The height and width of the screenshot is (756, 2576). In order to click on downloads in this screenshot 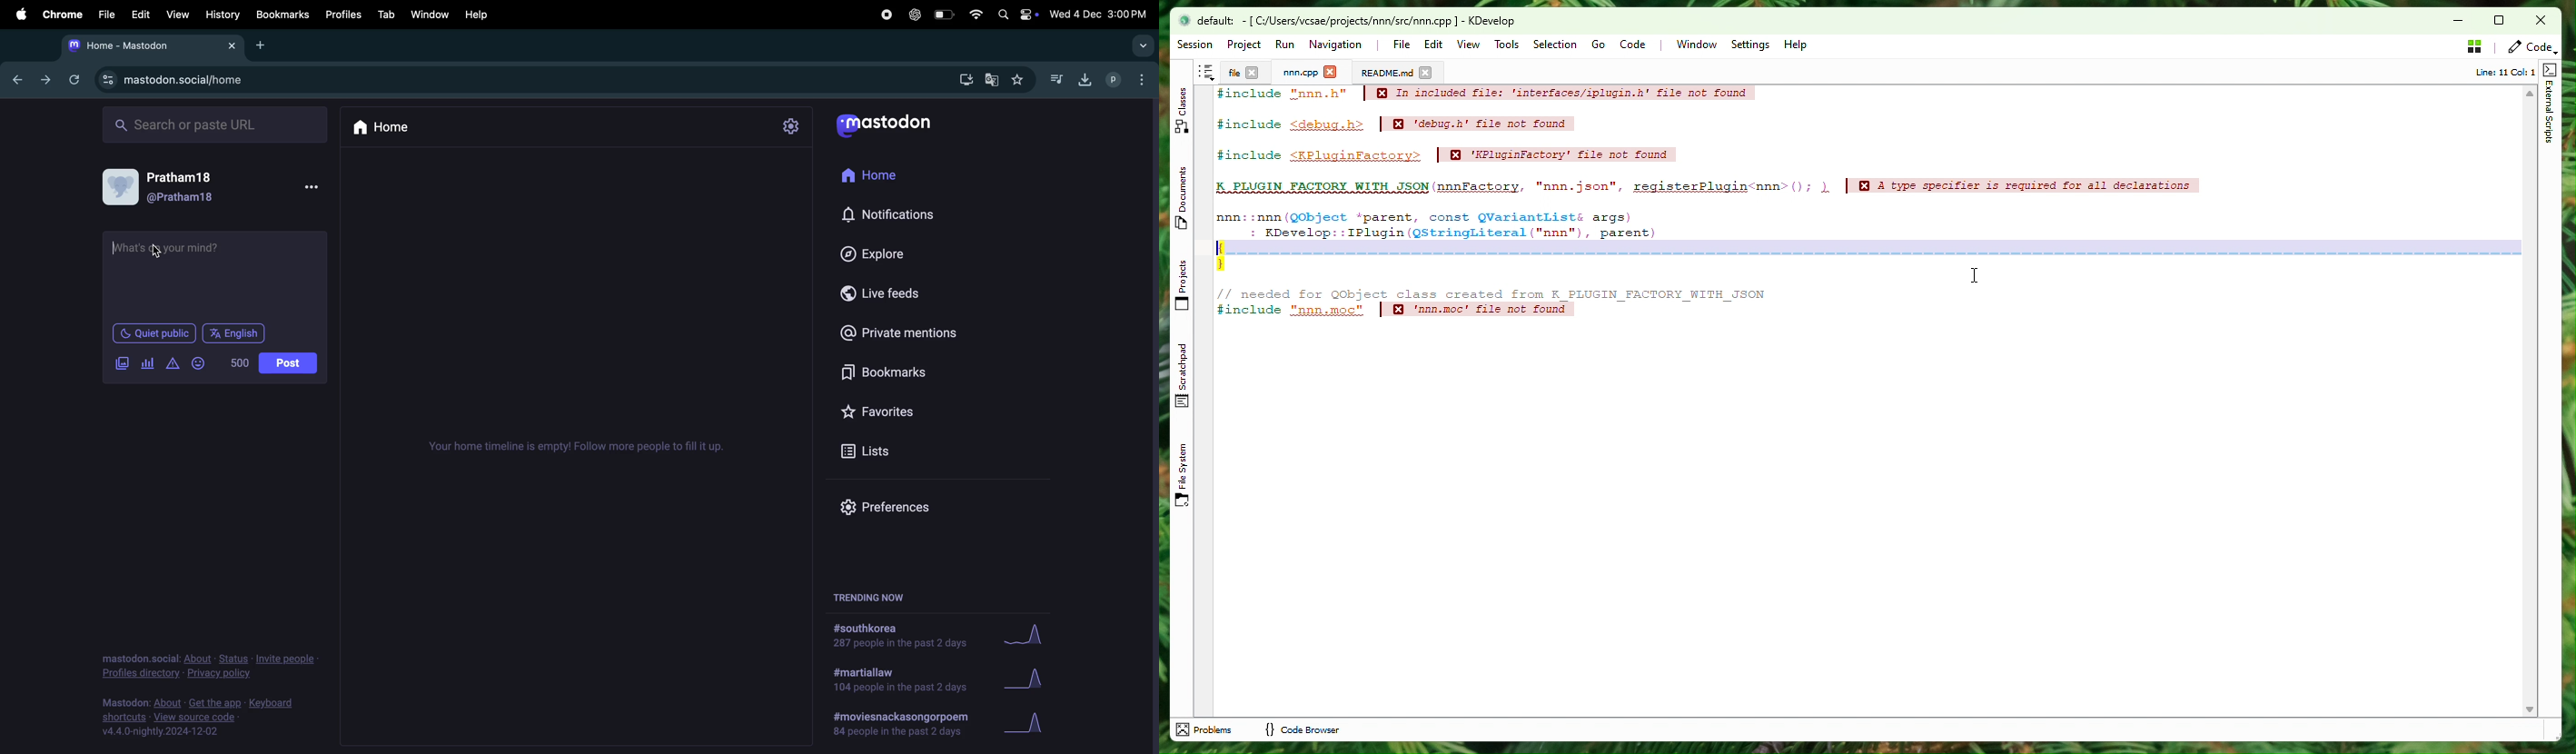, I will do `click(1084, 80)`.